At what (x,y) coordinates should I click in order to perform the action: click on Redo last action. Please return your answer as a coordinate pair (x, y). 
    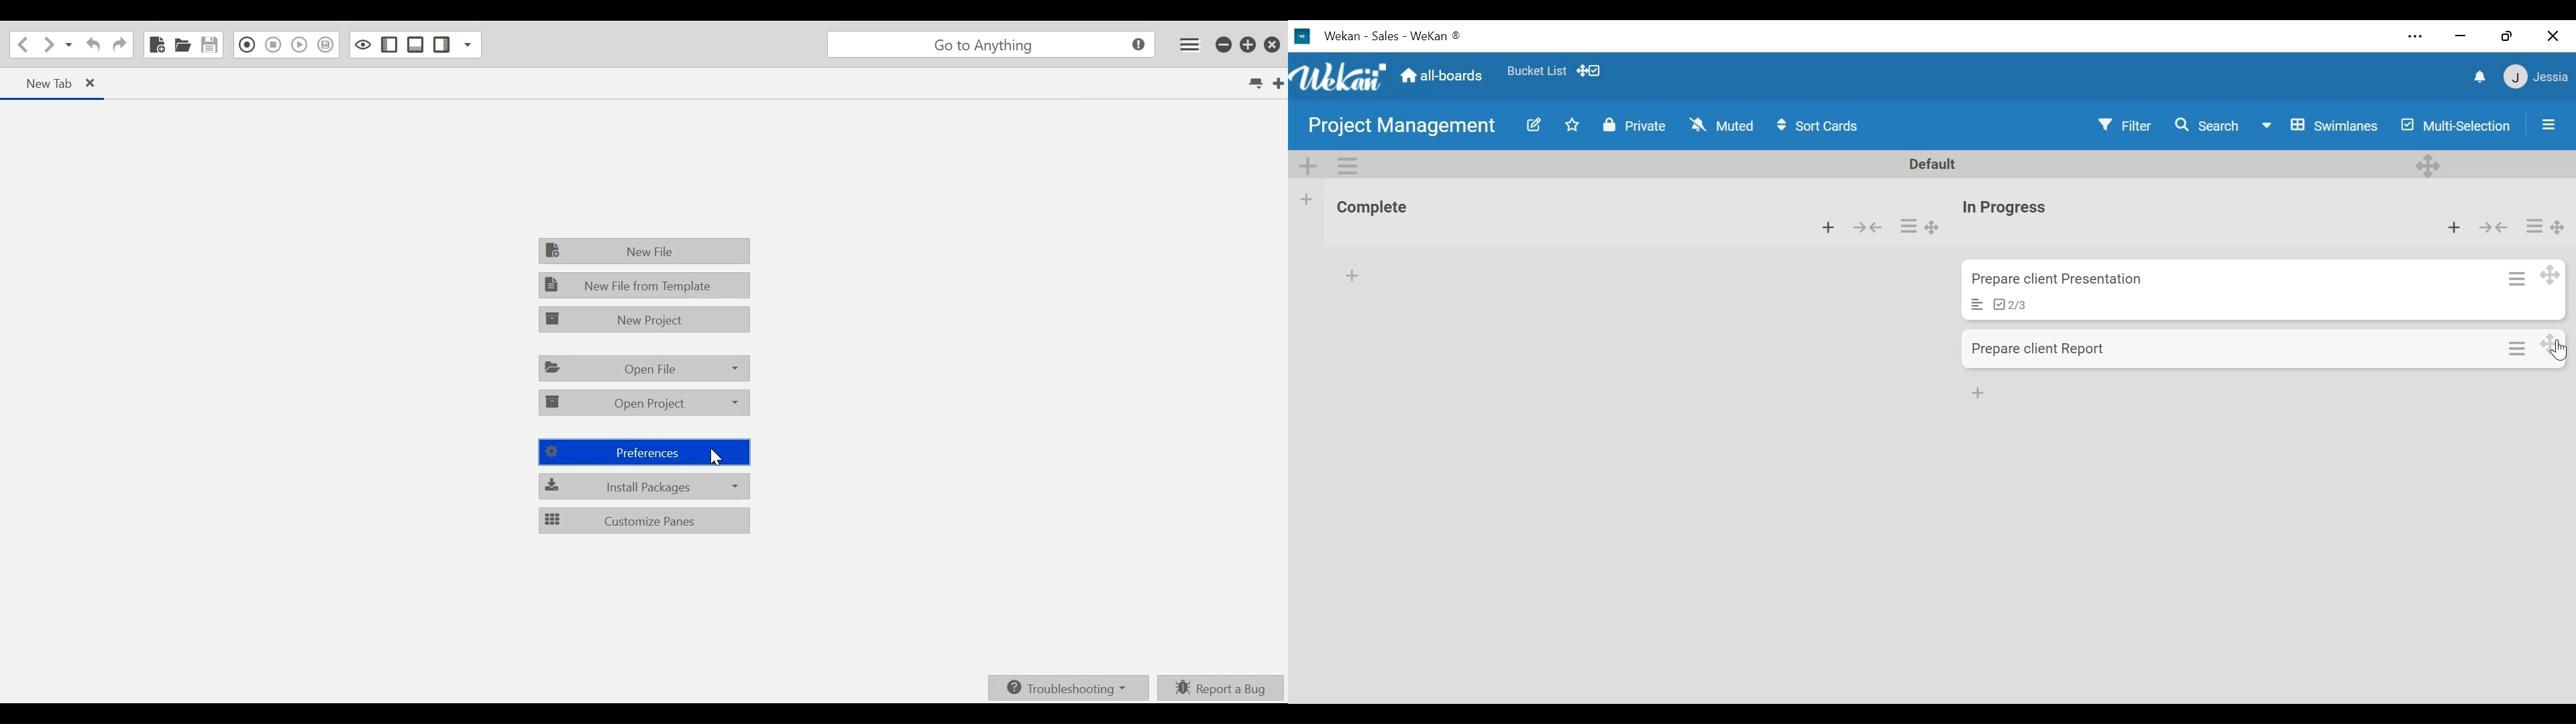
    Looking at the image, I should click on (119, 46).